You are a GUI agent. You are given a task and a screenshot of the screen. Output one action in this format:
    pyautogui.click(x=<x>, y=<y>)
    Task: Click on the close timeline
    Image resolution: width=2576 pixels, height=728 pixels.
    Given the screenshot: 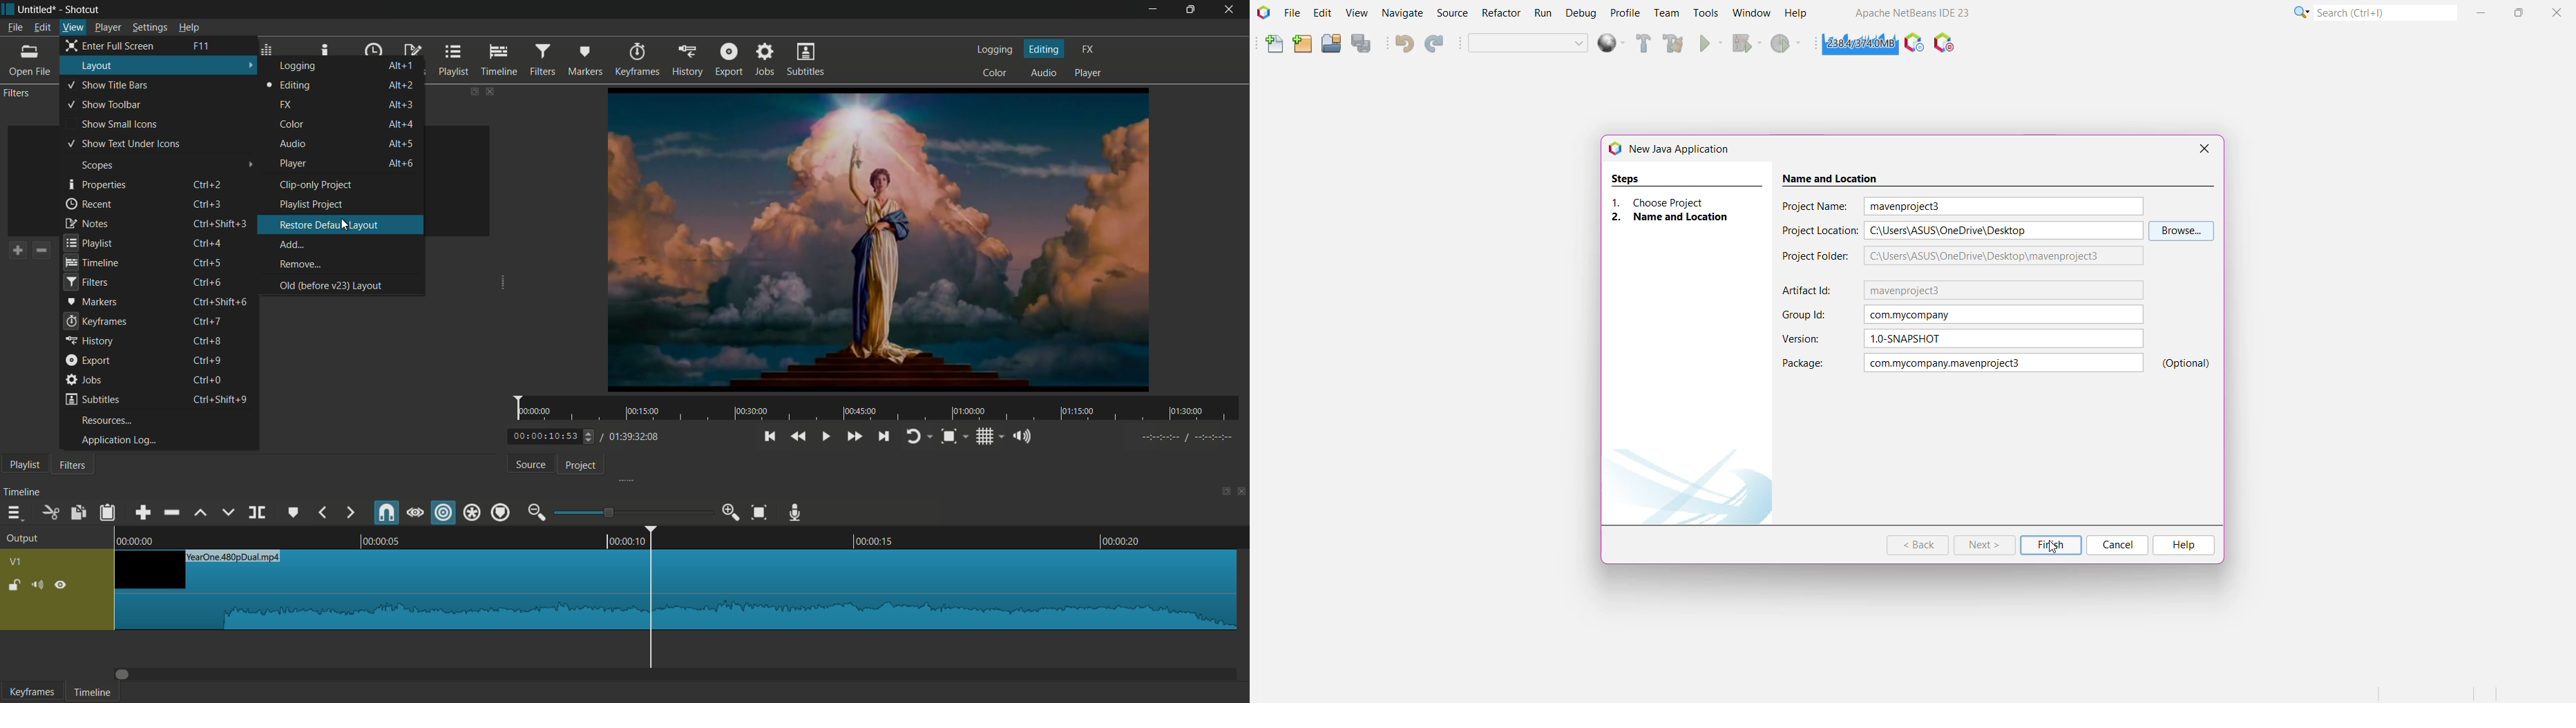 What is the action you would take?
    pyautogui.click(x=1242, y=491)
    